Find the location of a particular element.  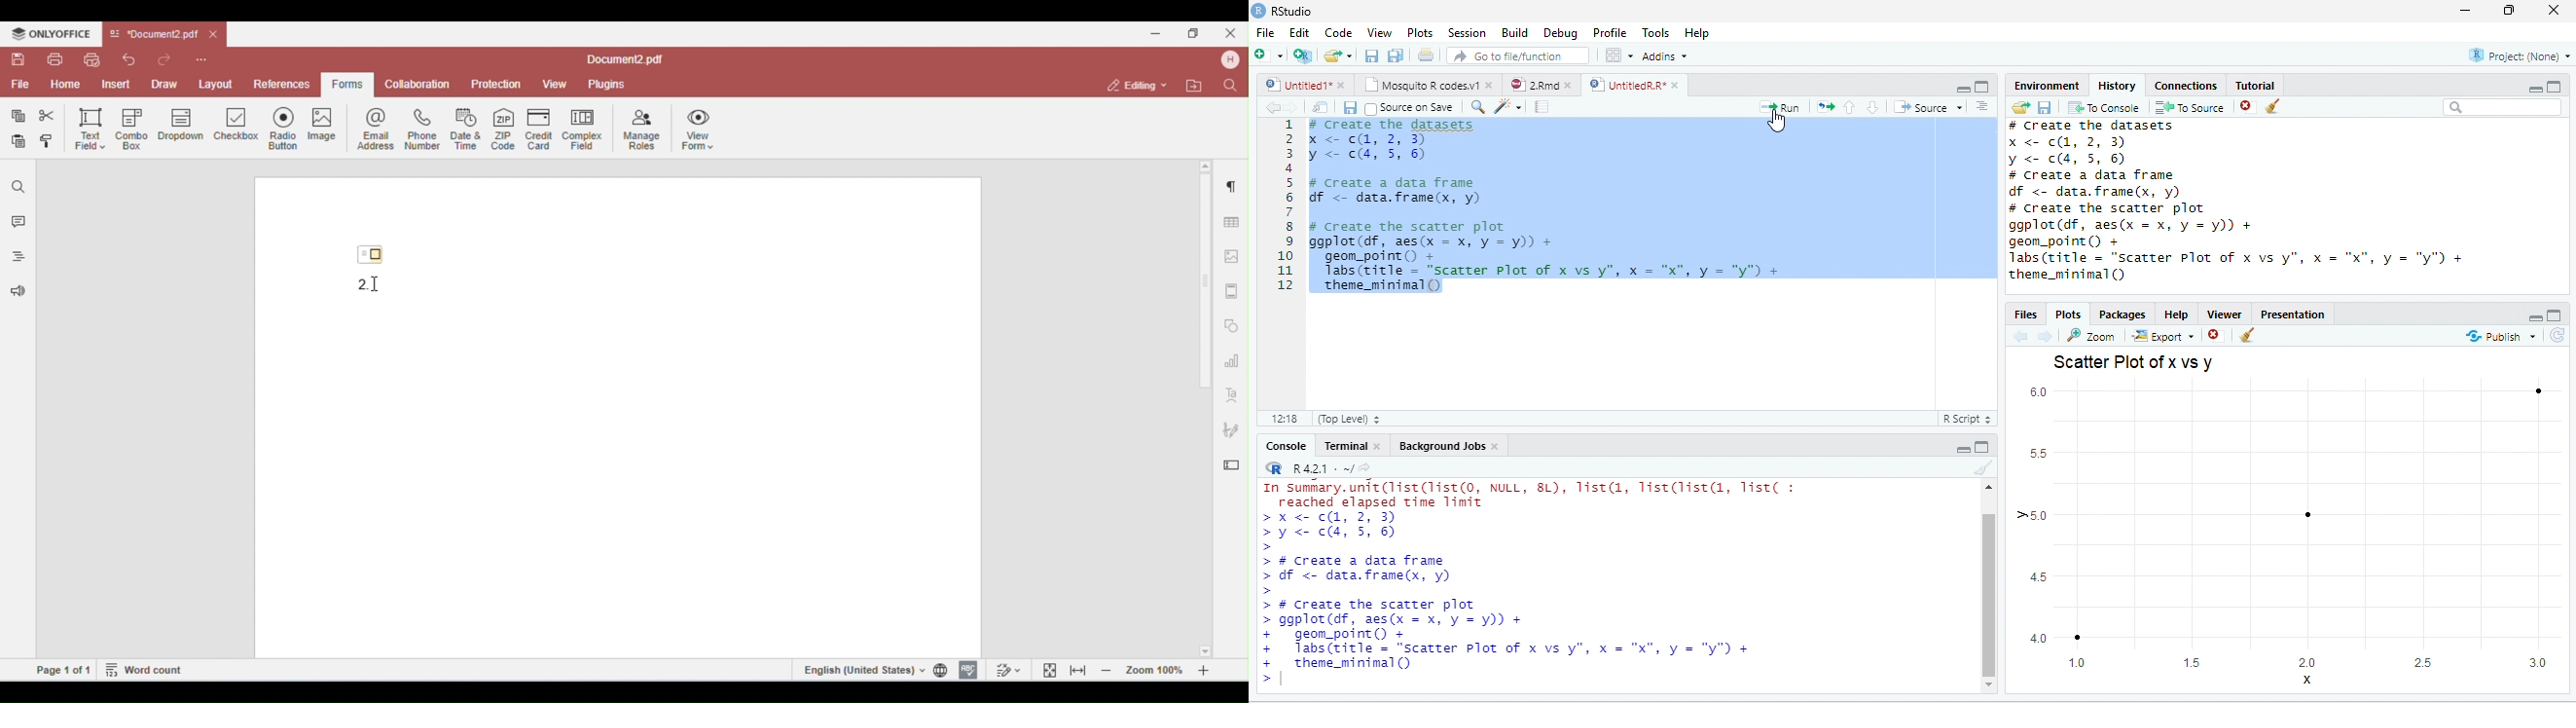

Debug is located at coordinates (1560, 32).